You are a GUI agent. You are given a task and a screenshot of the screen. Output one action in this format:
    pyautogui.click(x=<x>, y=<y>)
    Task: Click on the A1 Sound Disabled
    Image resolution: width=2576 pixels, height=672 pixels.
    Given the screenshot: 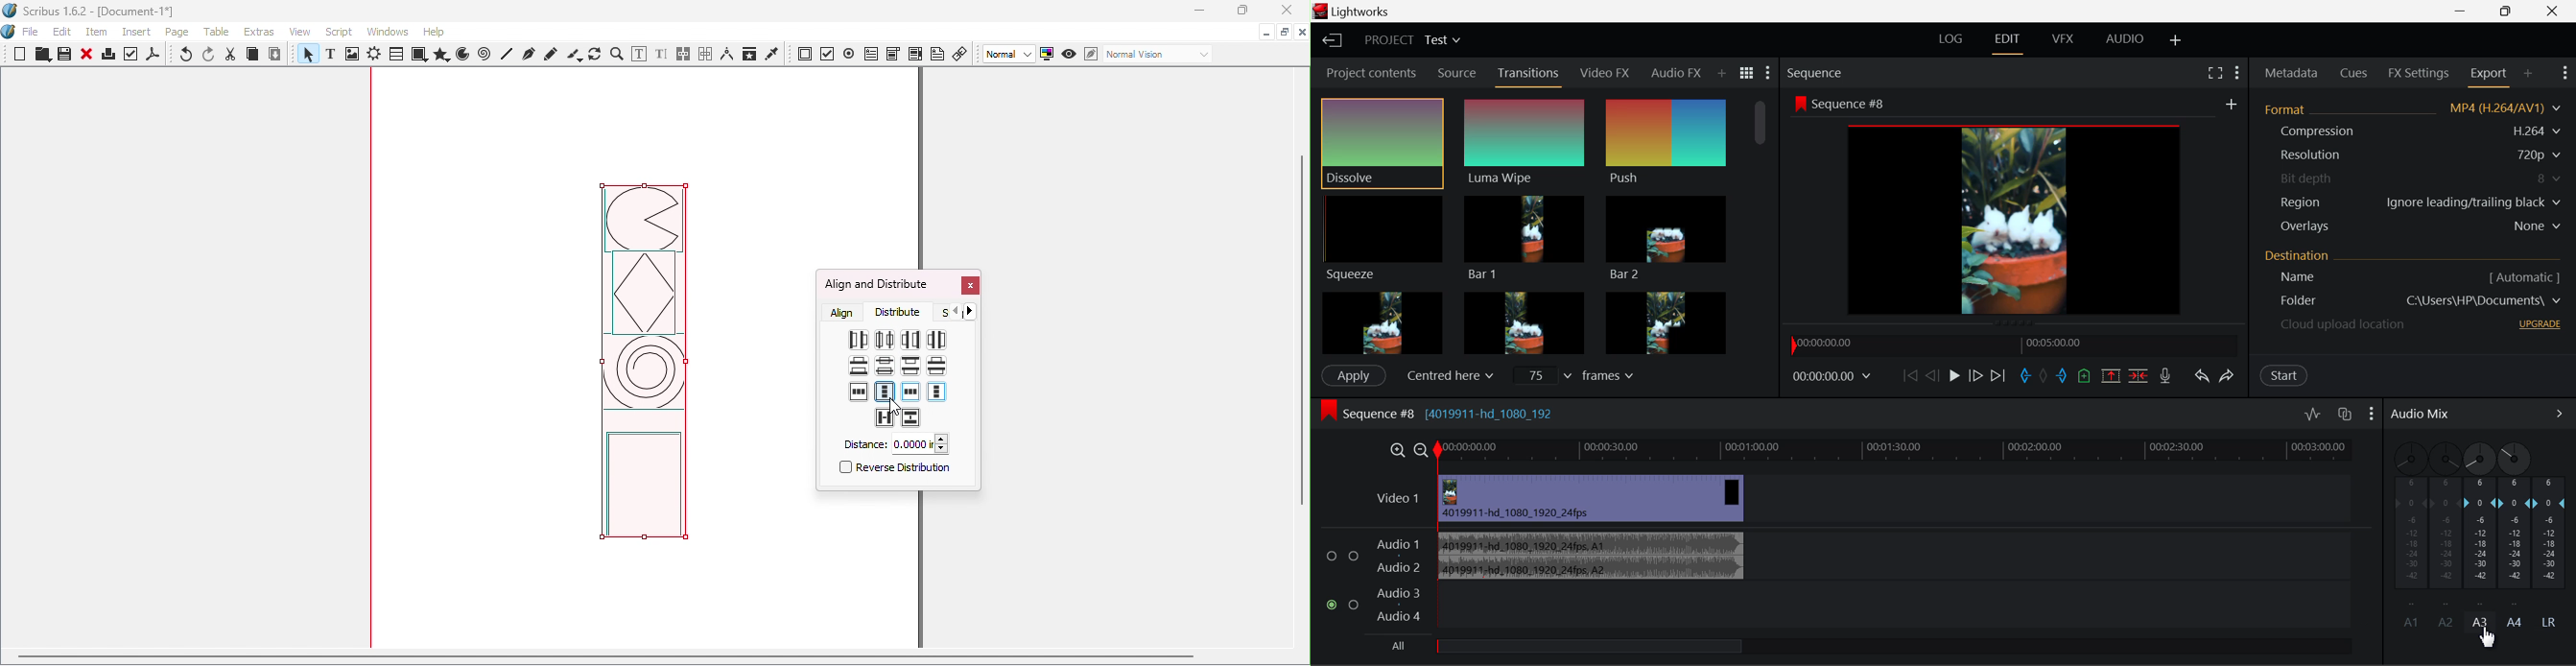 What is the action you would take?
    pyautogui.click(x=2409, y=535)
    